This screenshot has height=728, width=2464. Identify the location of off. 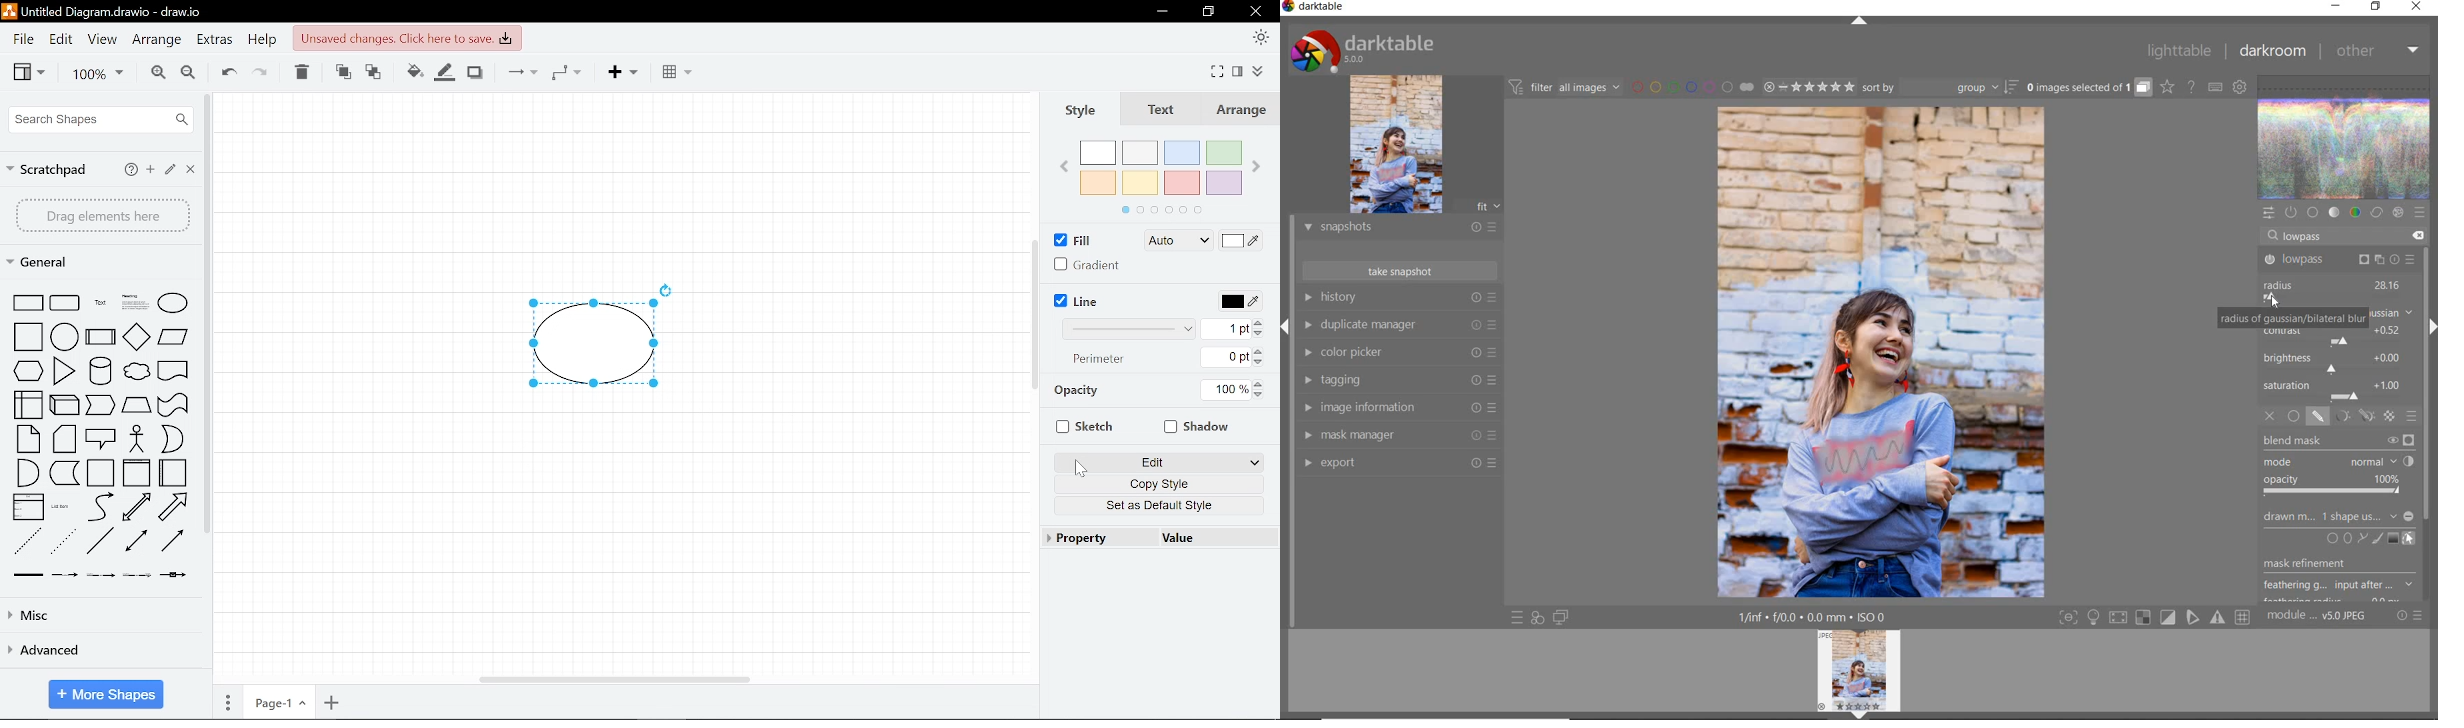
(2272, 417).